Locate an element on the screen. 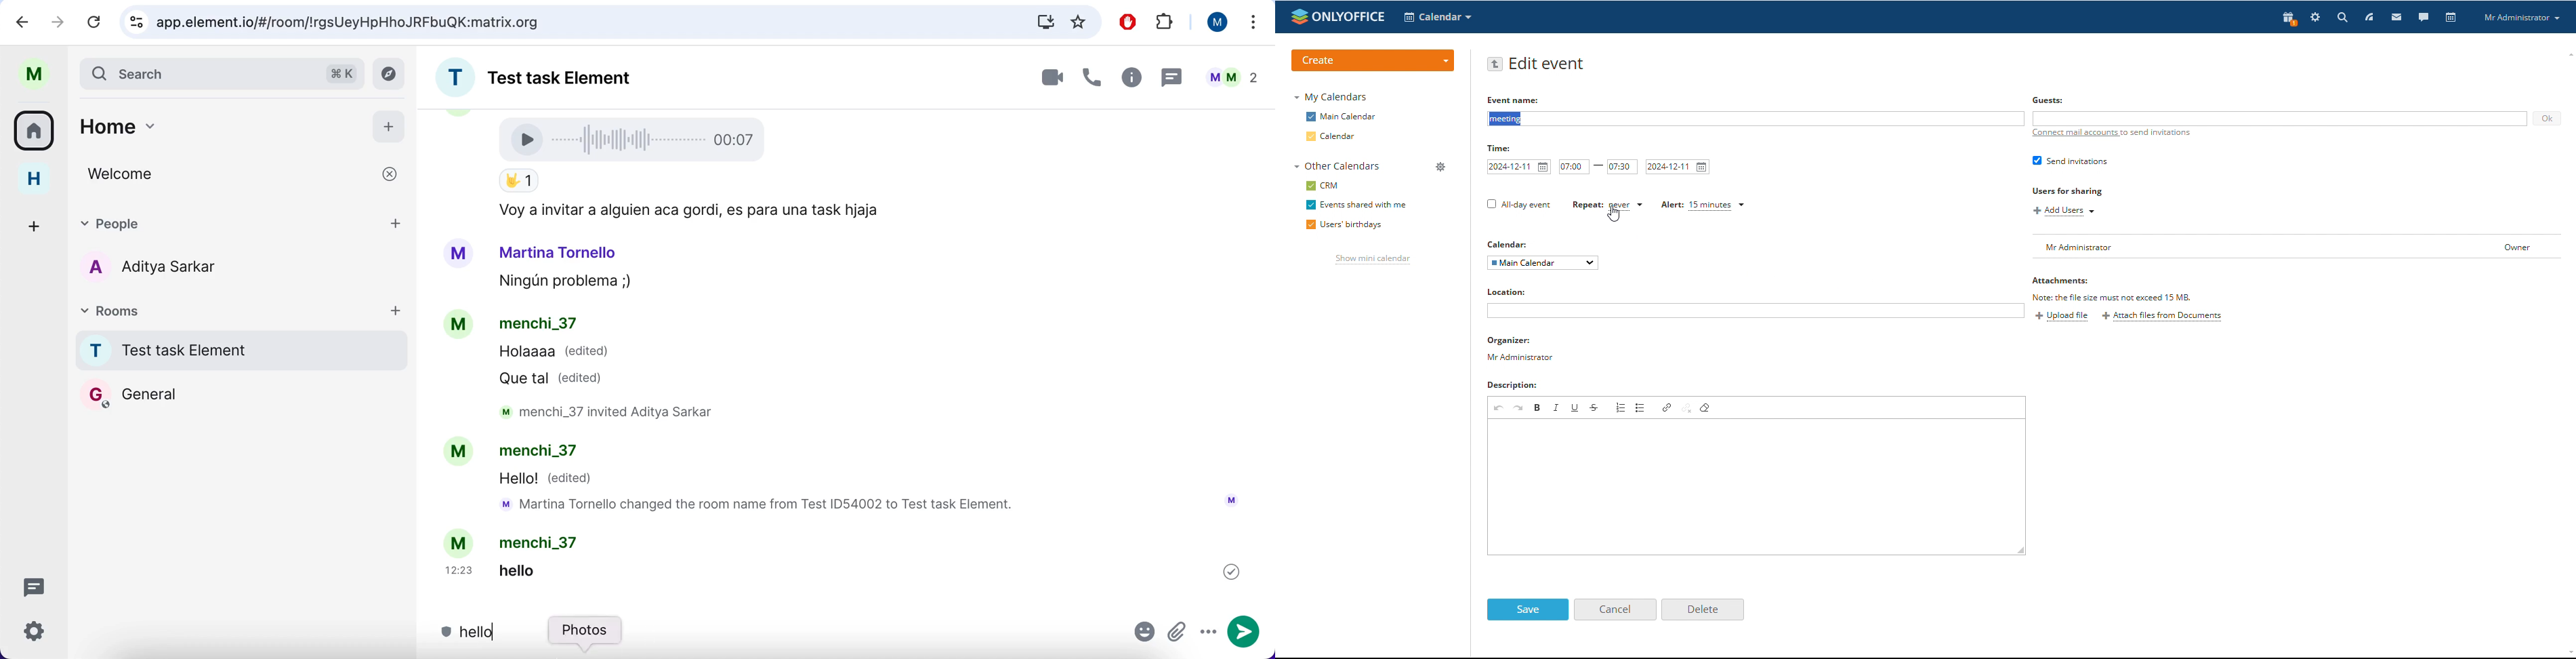  redo is located at coordinates (1519, 407).